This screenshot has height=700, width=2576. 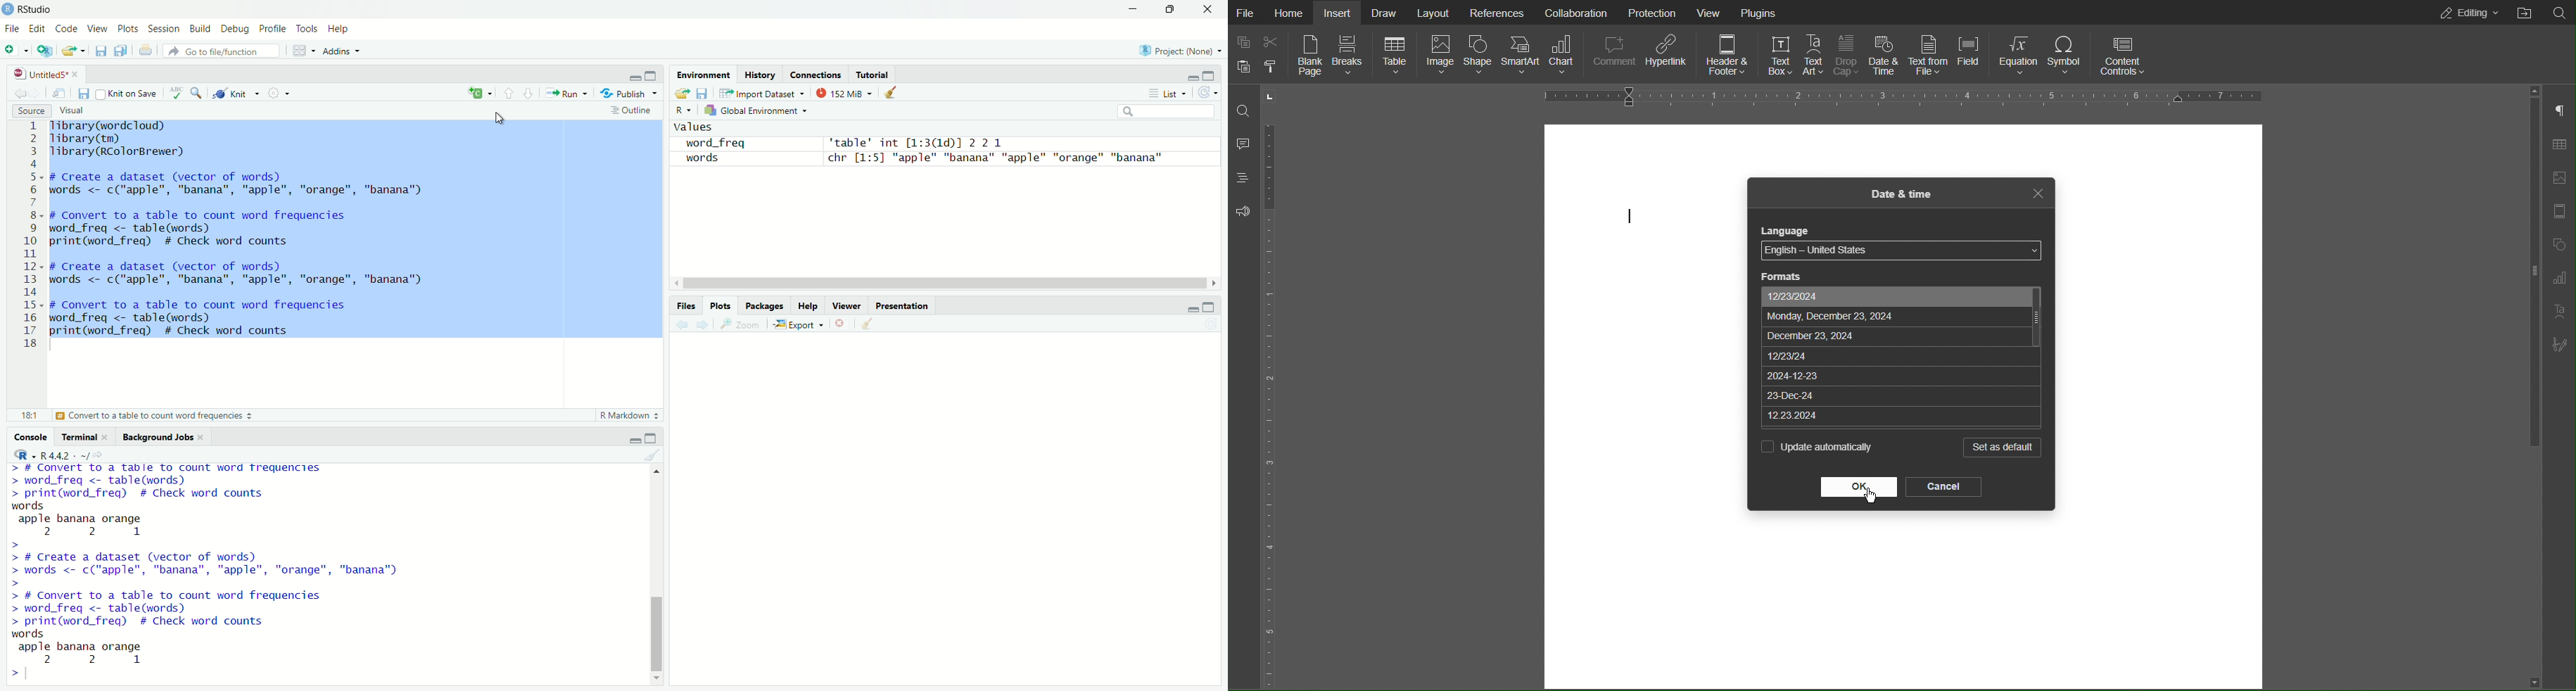 What do you see at coordinates (38, 93) in the screenshot?
I see `Go forward to the next source location` at bounding box center [38, 93].